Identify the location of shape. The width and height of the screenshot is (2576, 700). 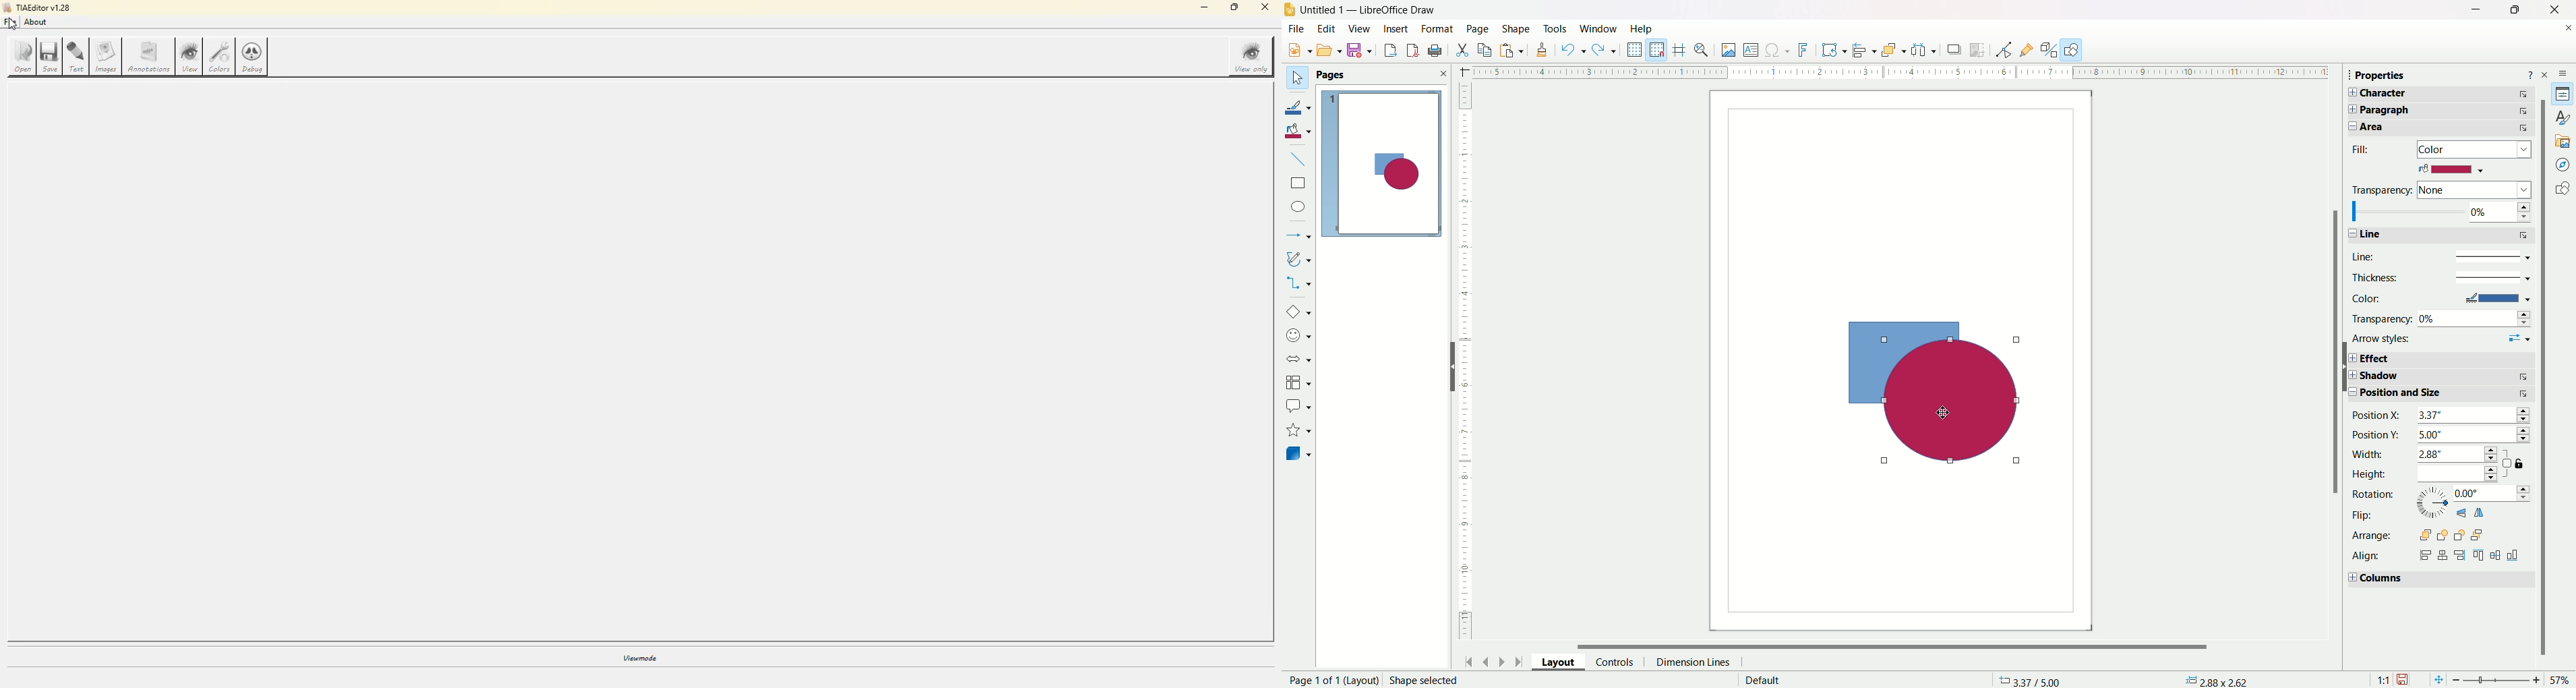
(1514, 26).